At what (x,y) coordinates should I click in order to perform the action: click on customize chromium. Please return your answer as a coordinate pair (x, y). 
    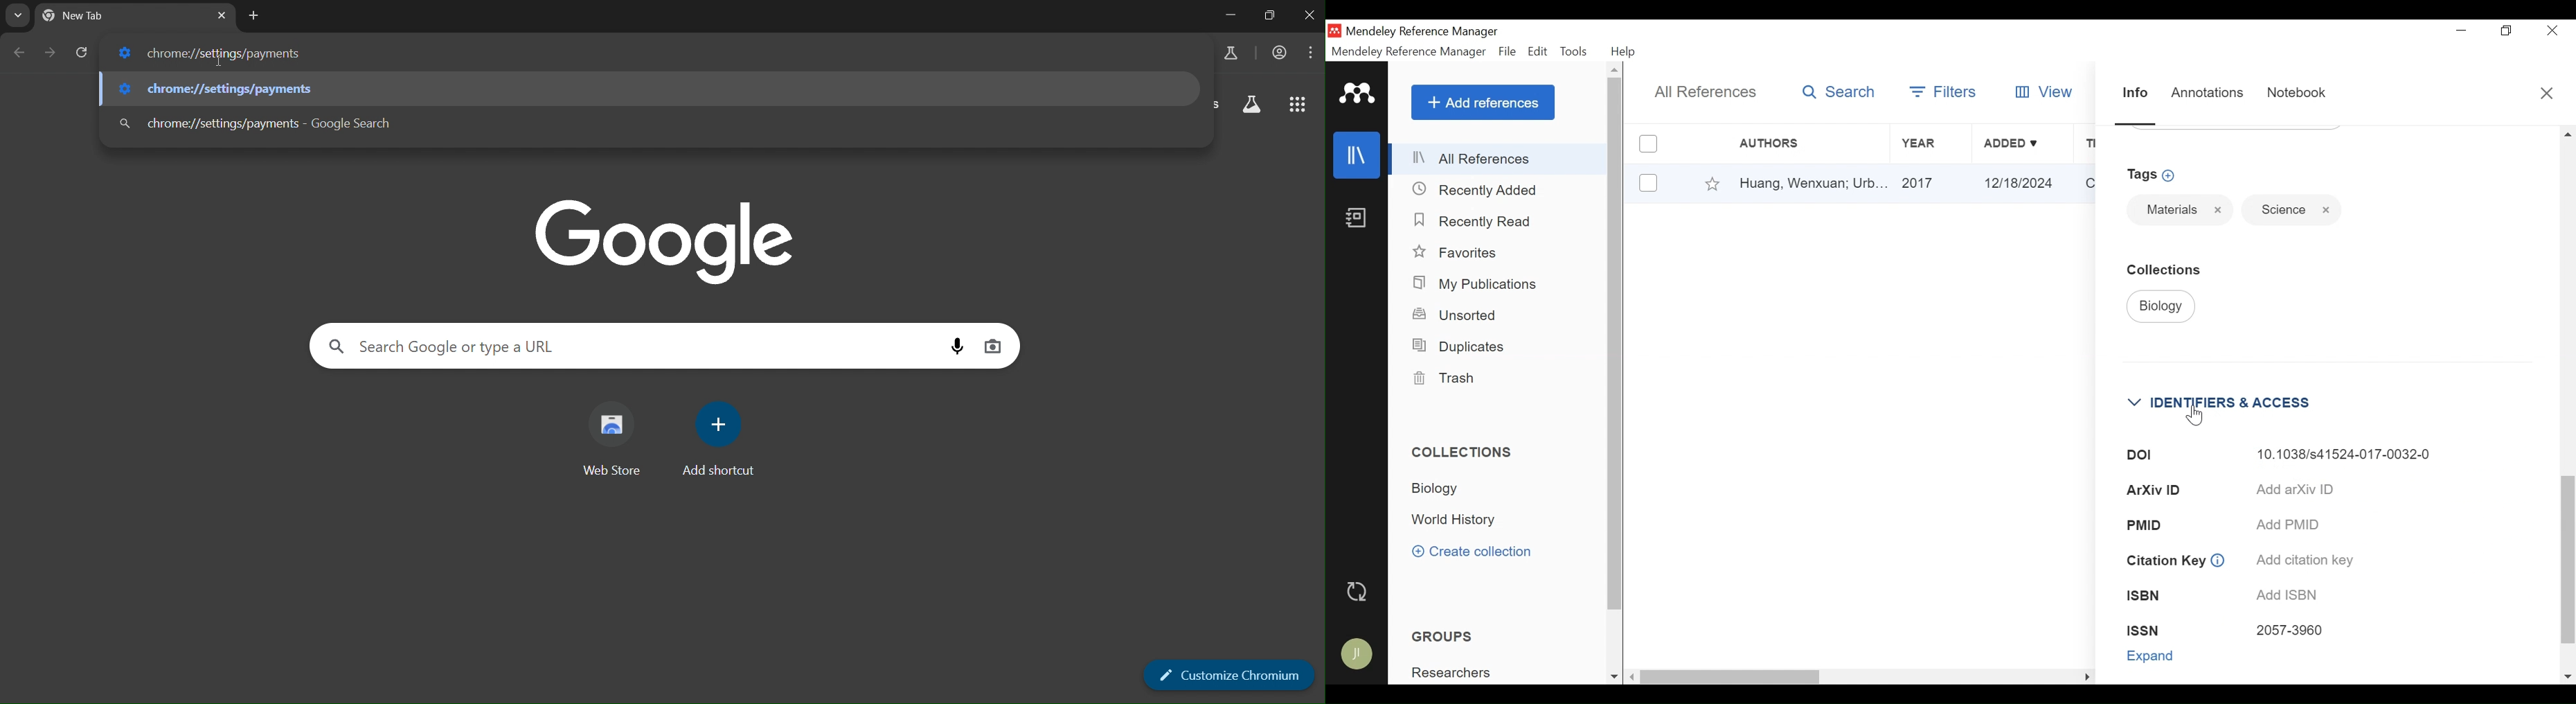
    Looking at the image, I should click on (1225, 675).